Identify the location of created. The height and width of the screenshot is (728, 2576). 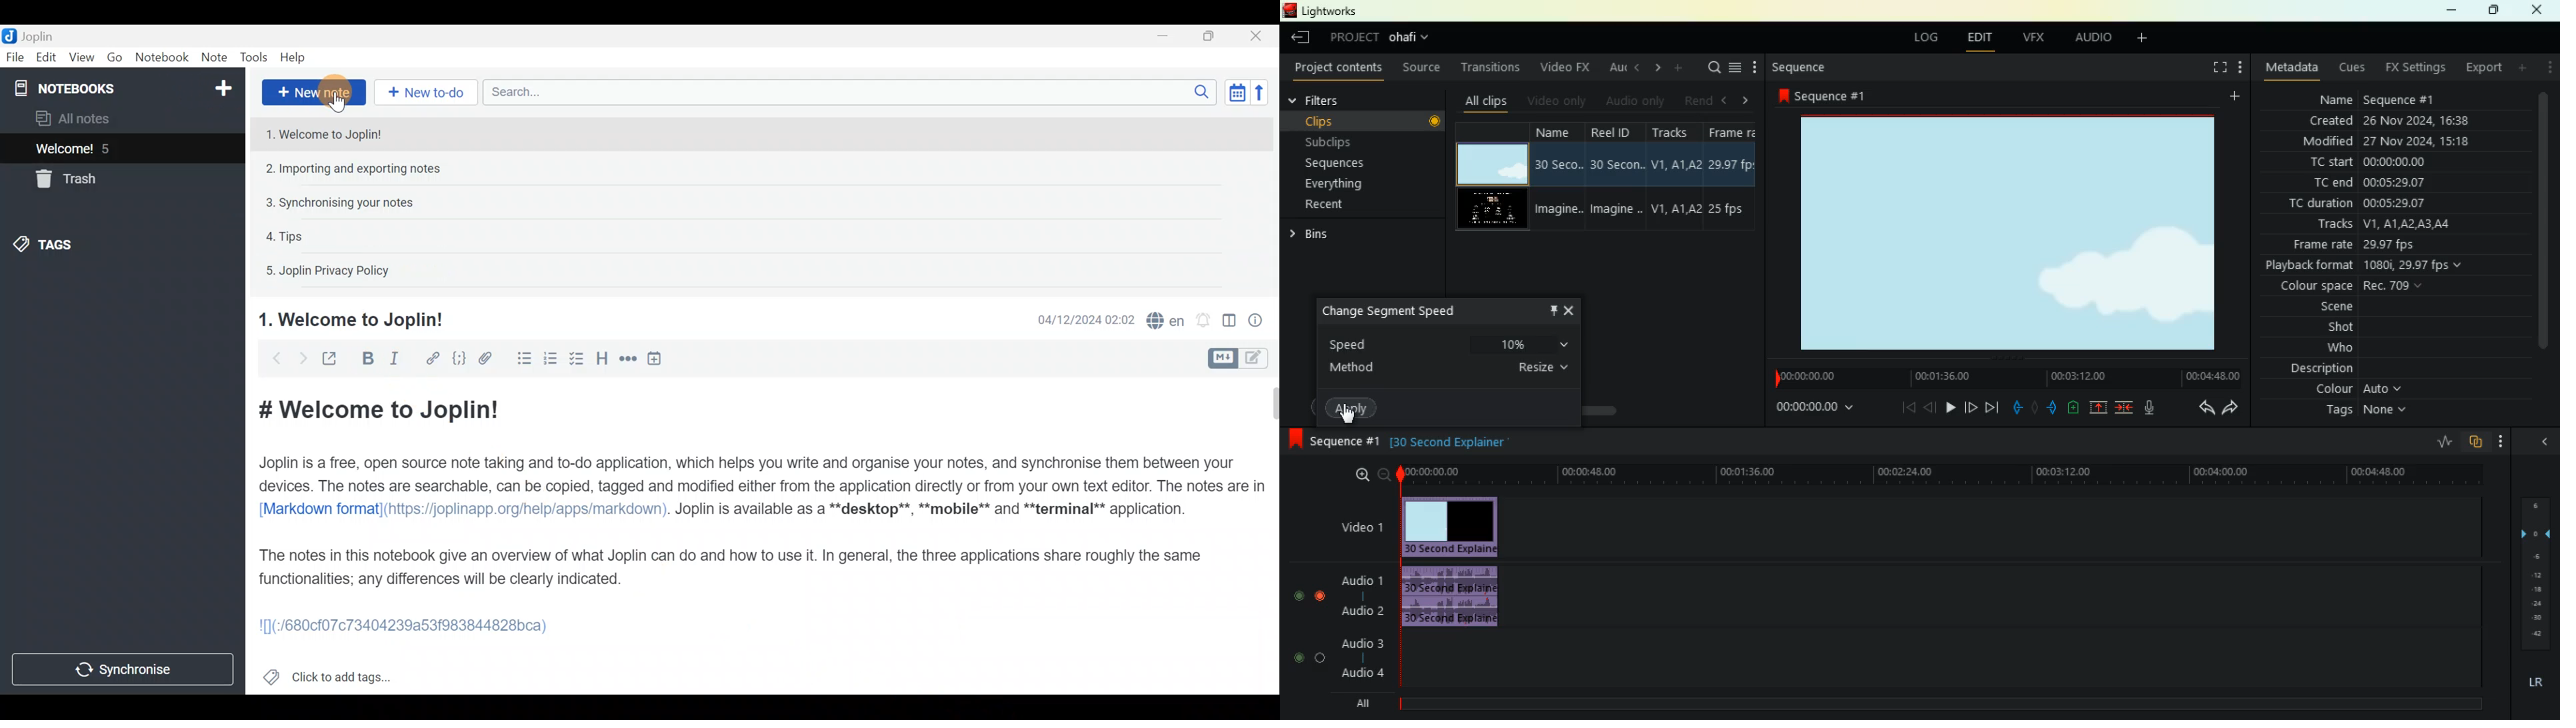
(2391, 120).